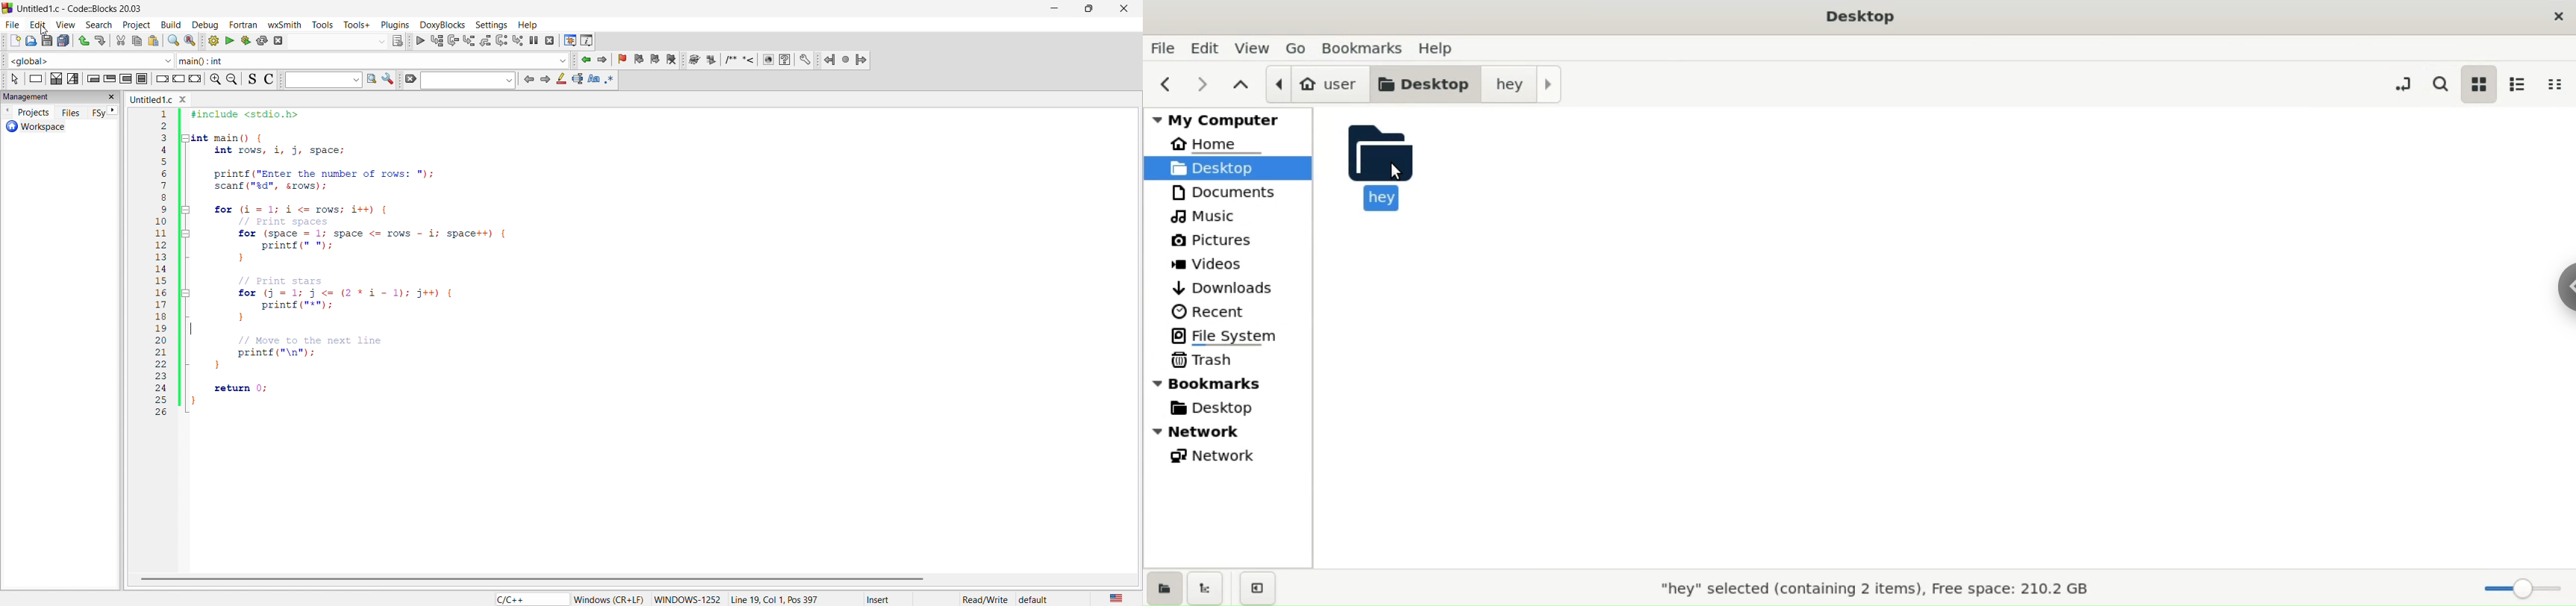  Describe the element at coordinates (501, 39) in the screenshot. I see `next instruction` at that location.